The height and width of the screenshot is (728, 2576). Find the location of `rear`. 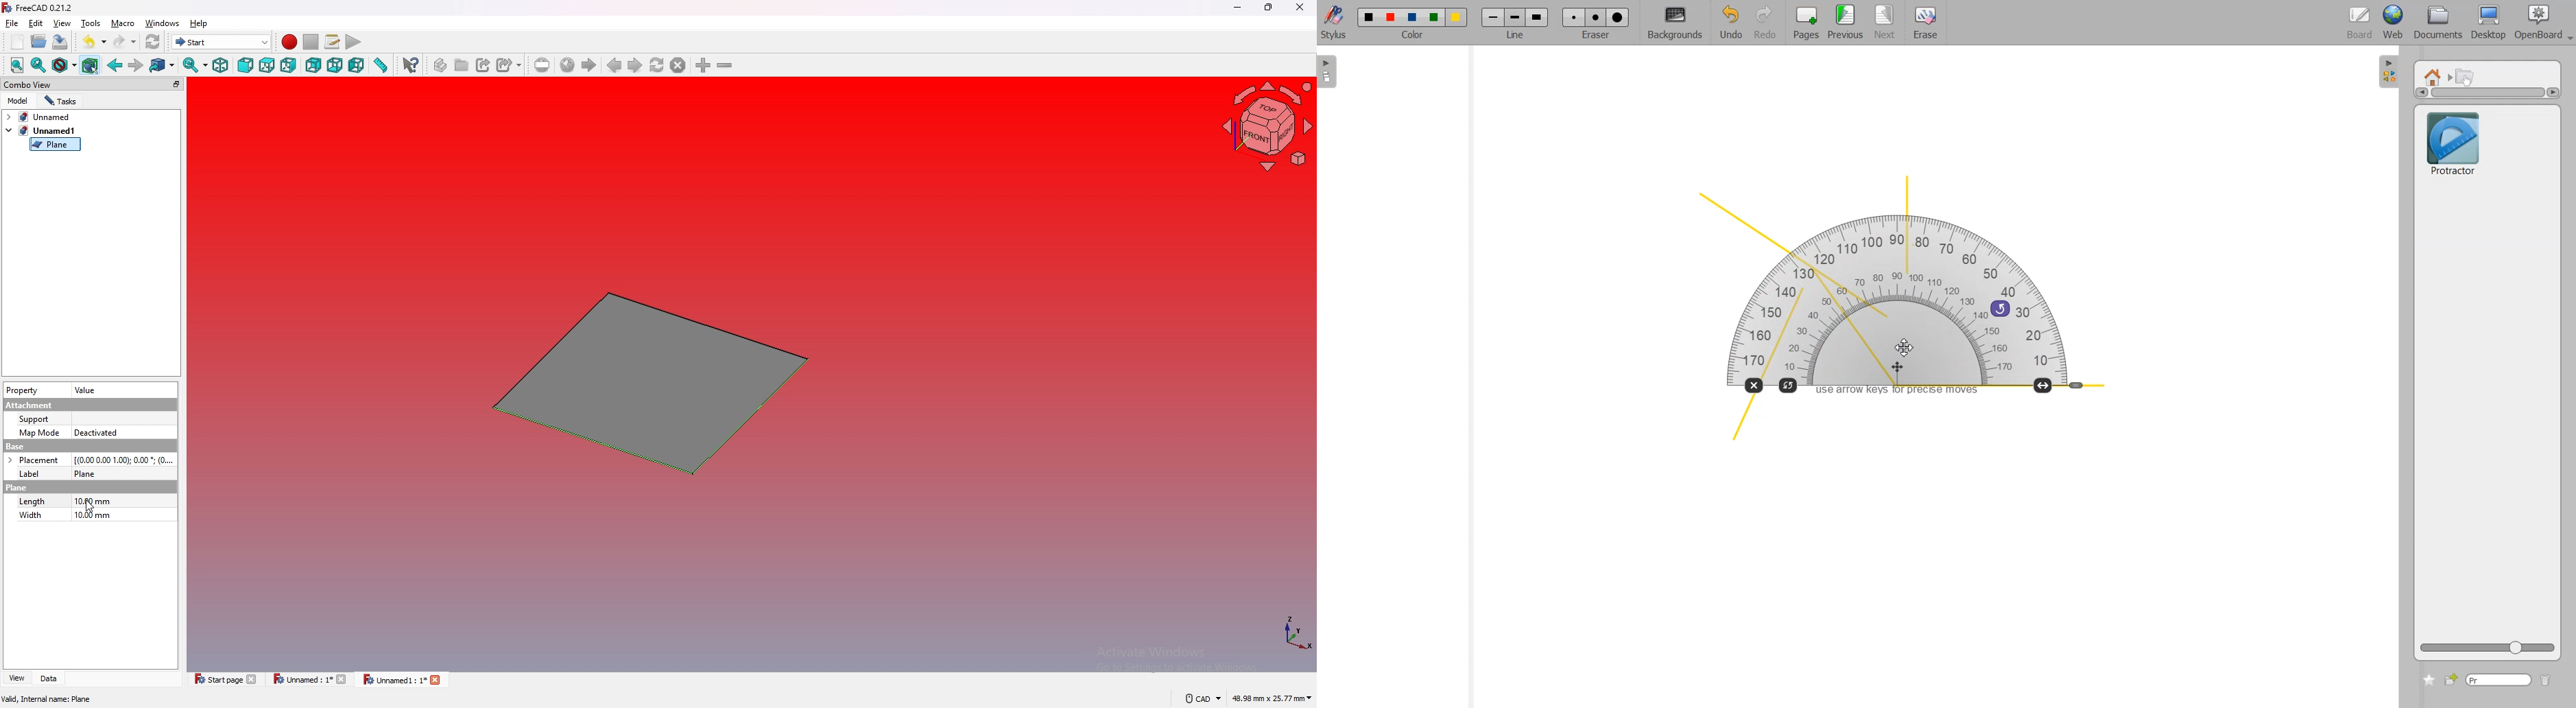

rear is located at coordinates (313, 66).